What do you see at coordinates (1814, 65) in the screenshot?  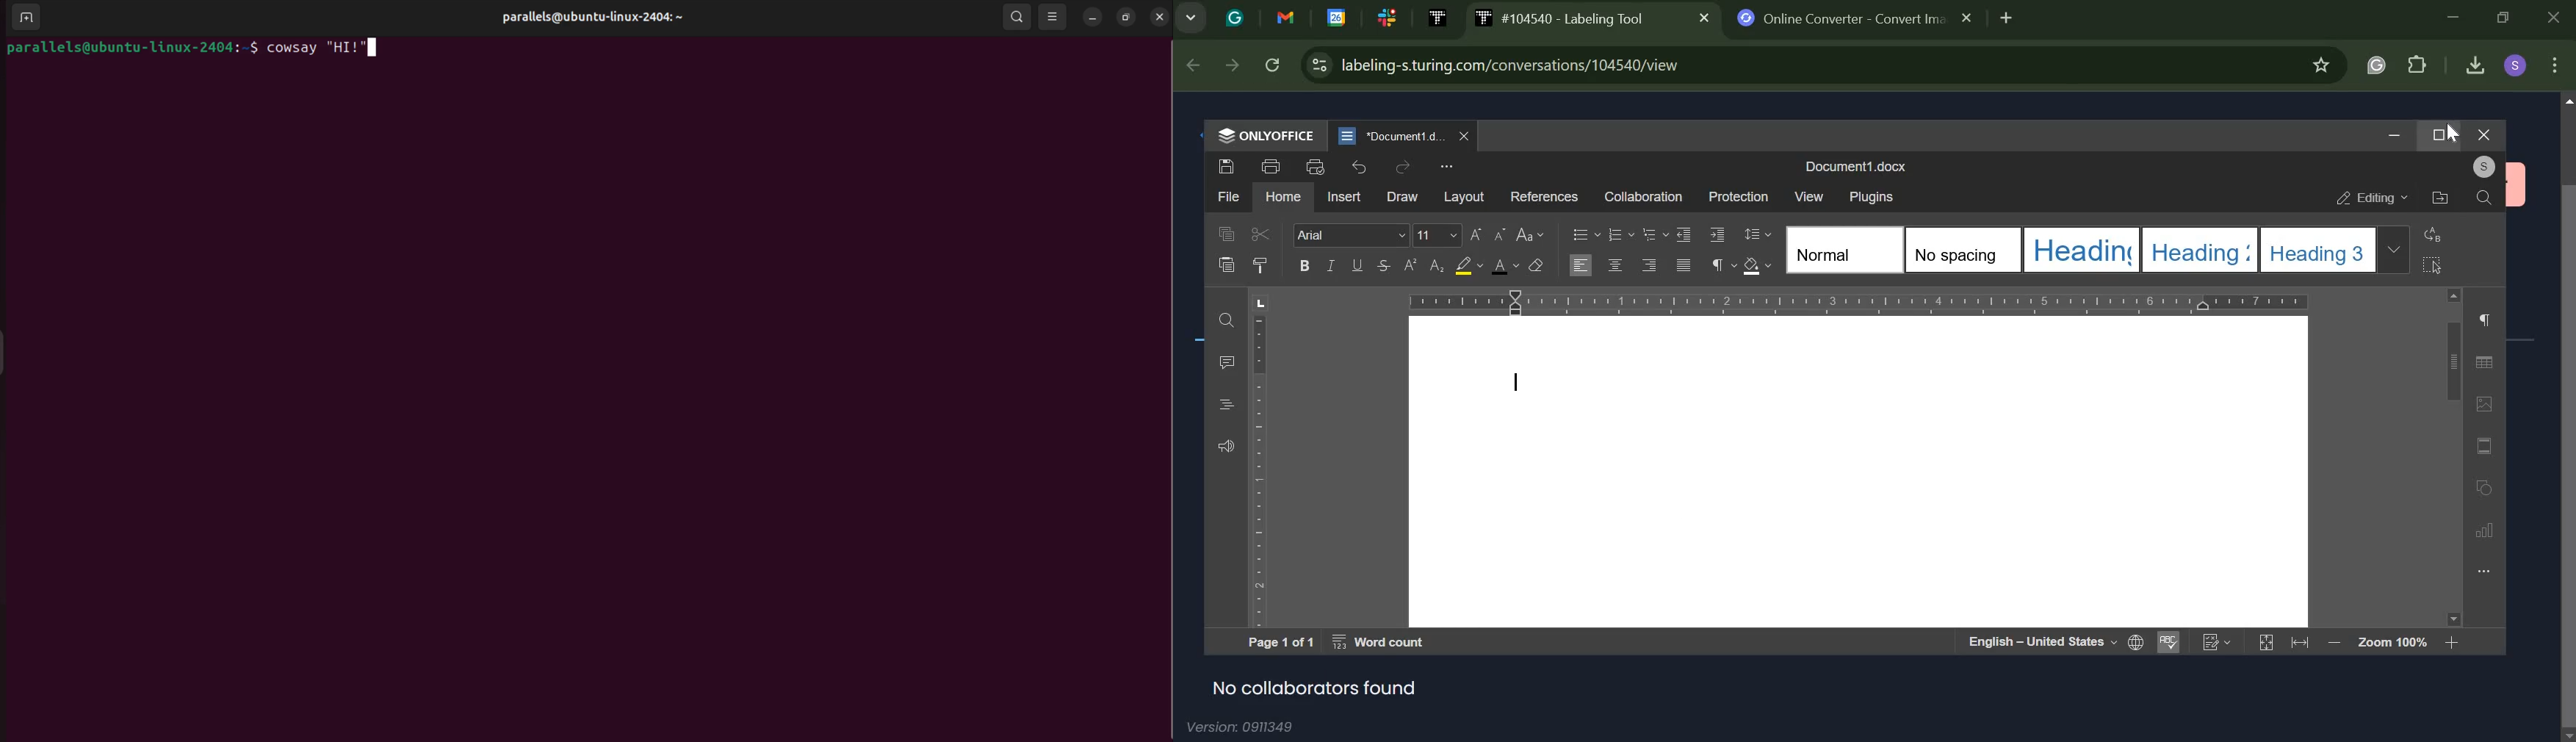 I see `labeling-s.turing.com/conversations/104540/view` at bounding box center [1814, 65].